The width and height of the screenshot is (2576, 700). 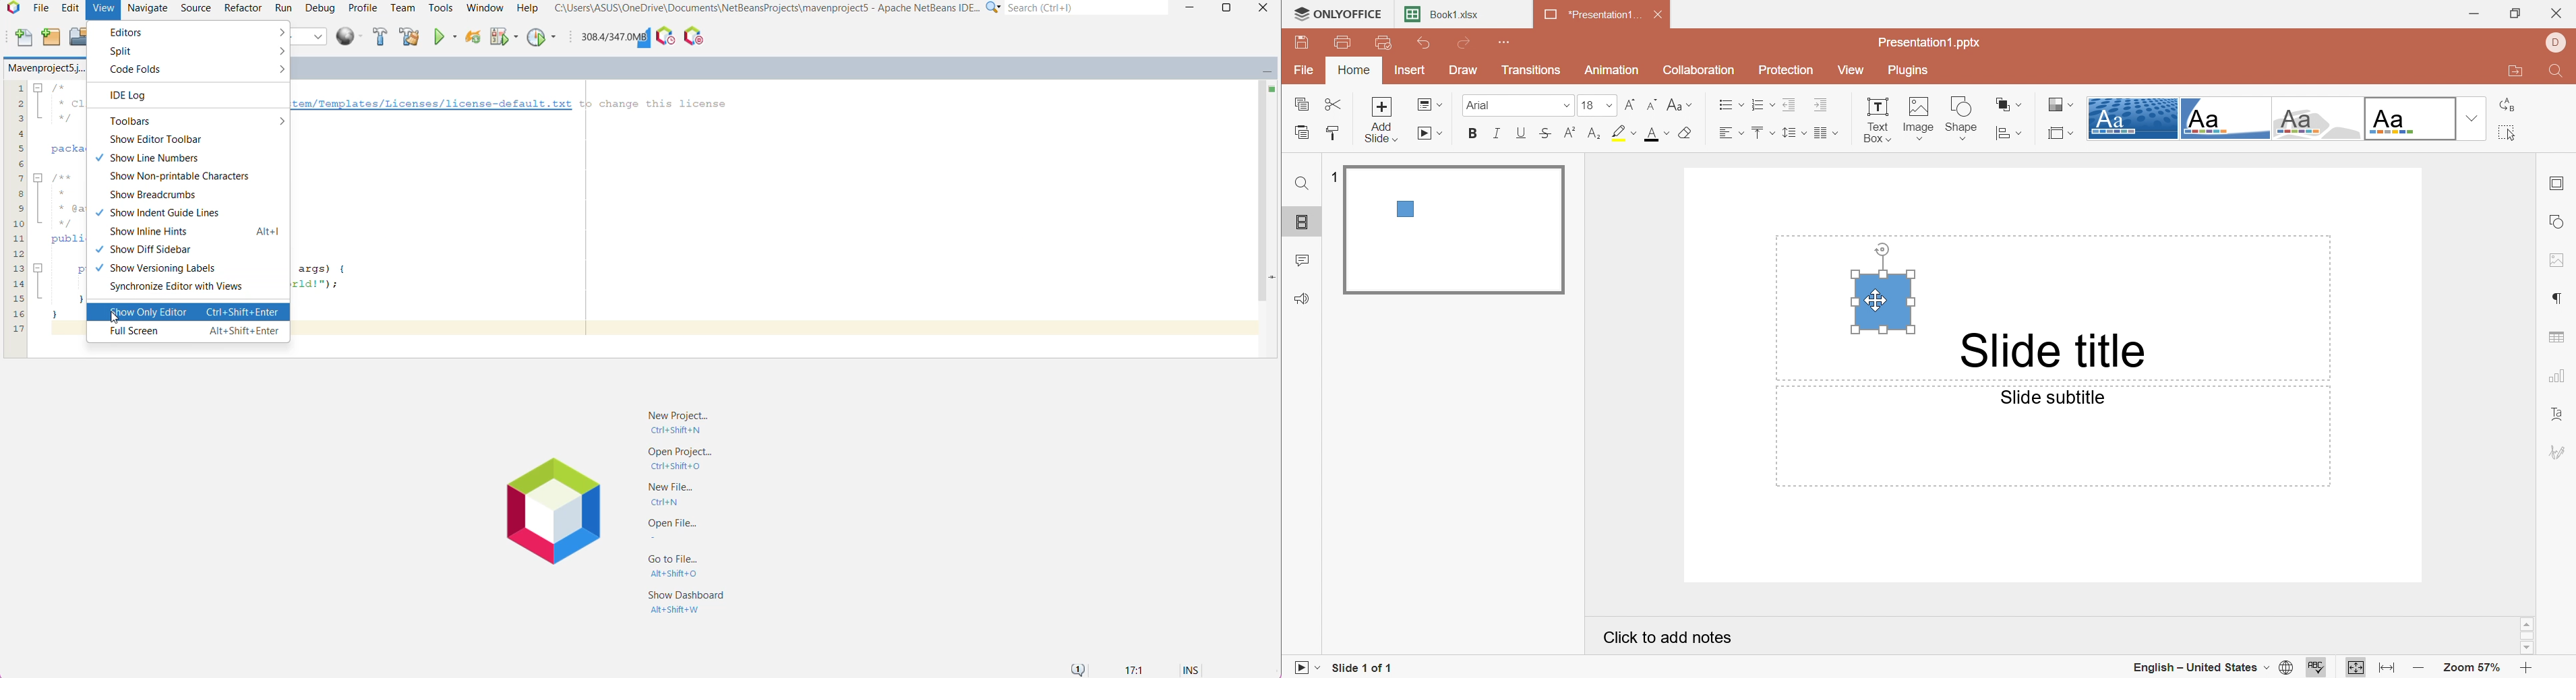 I want to click on Feedback & Support, so click(x=1304, y=299).